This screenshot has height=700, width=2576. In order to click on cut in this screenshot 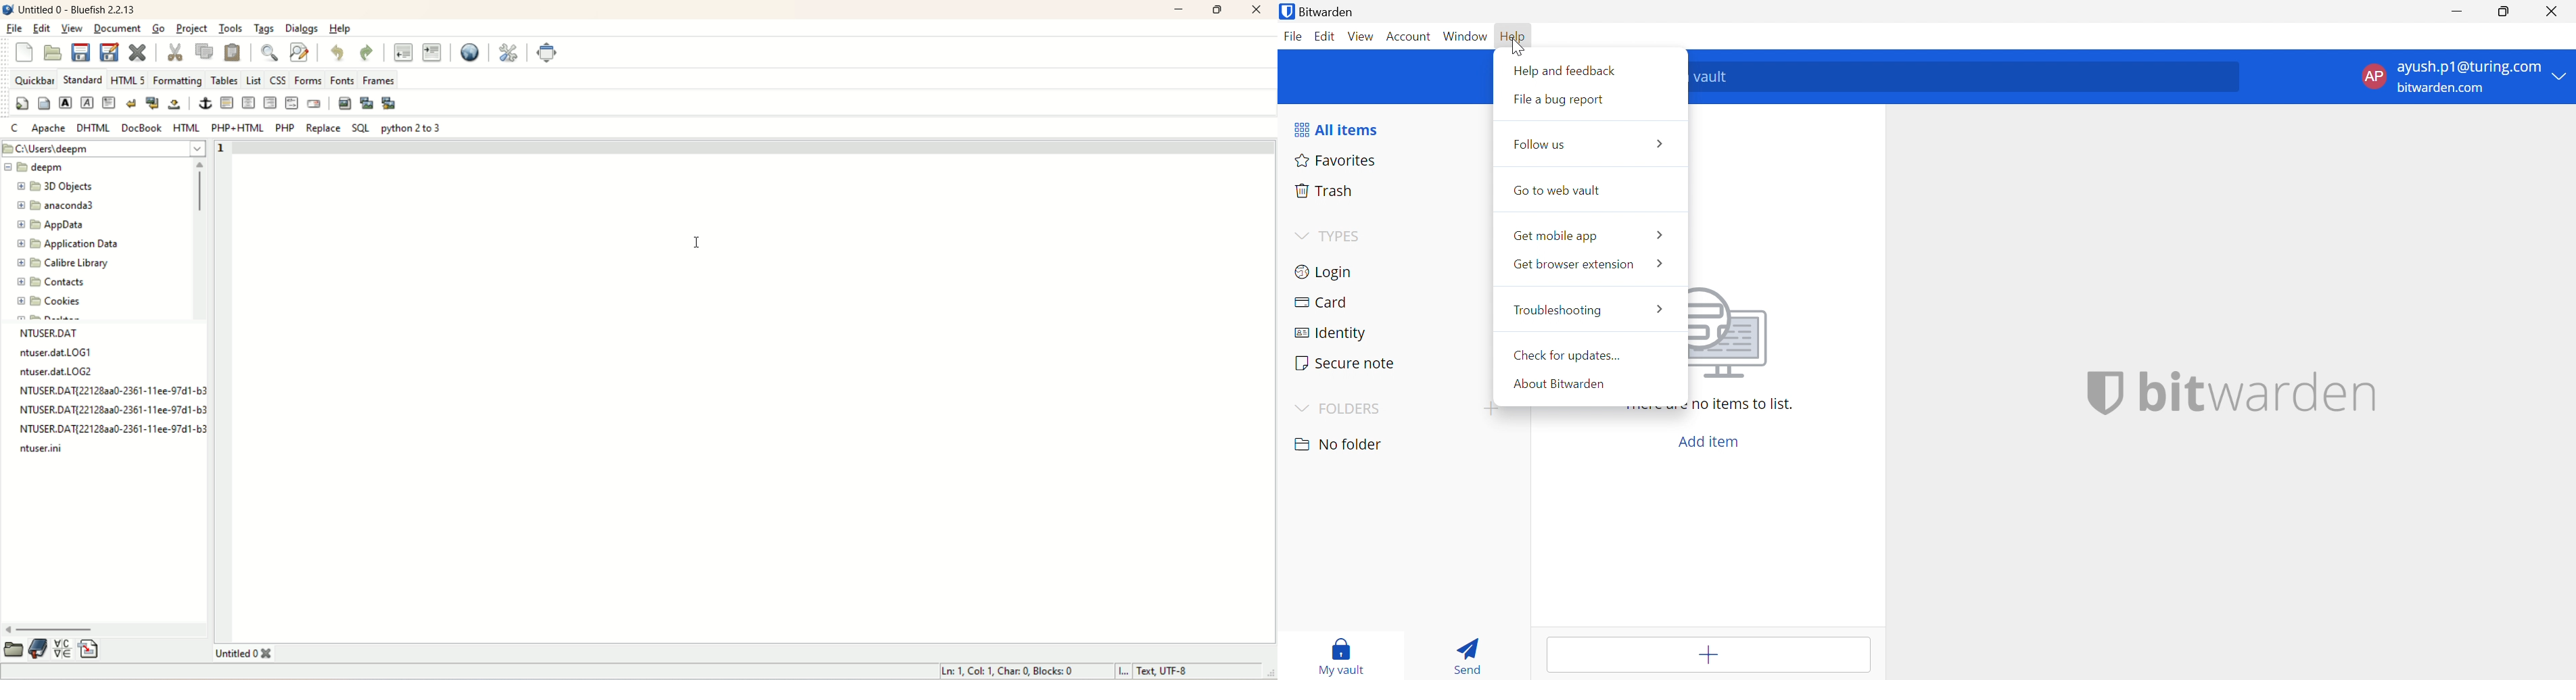, I will do `click(181, 52)`.